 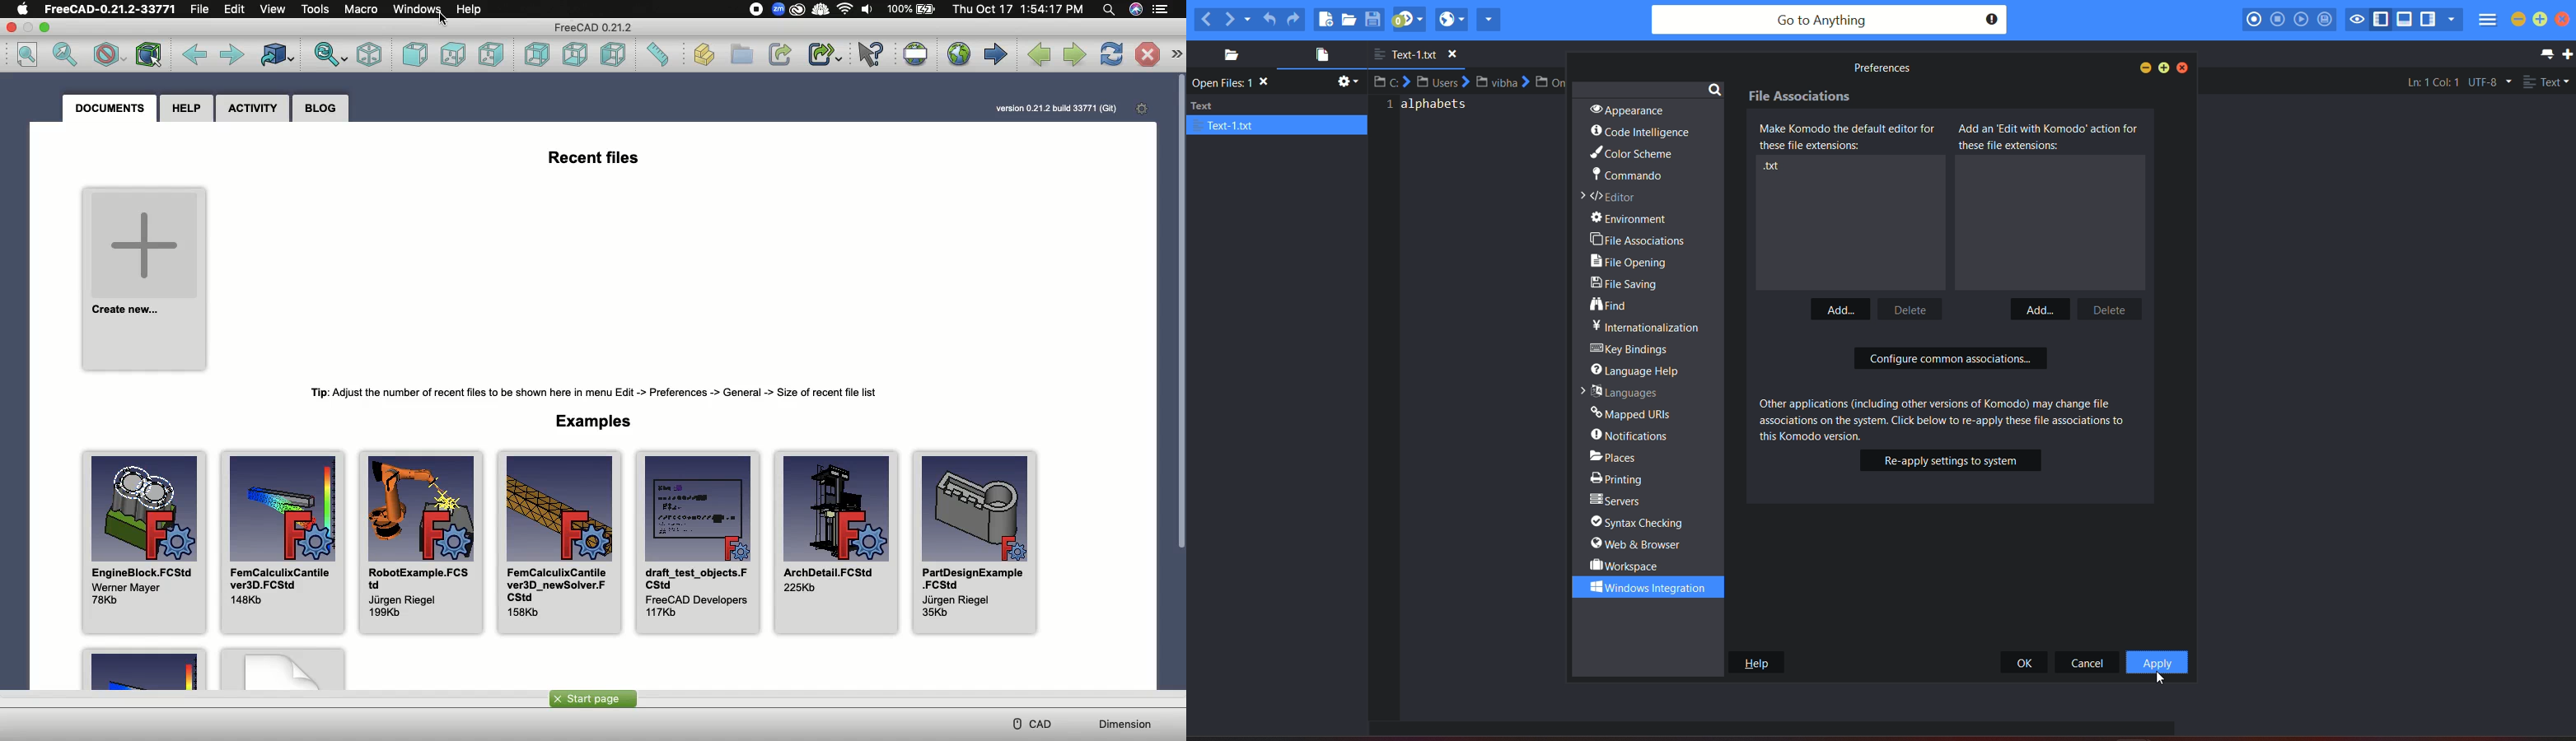 What do you see at coordinates (1176, 54) in the screenshot?
I see `Navigation` at bounding box center [1176, 54].